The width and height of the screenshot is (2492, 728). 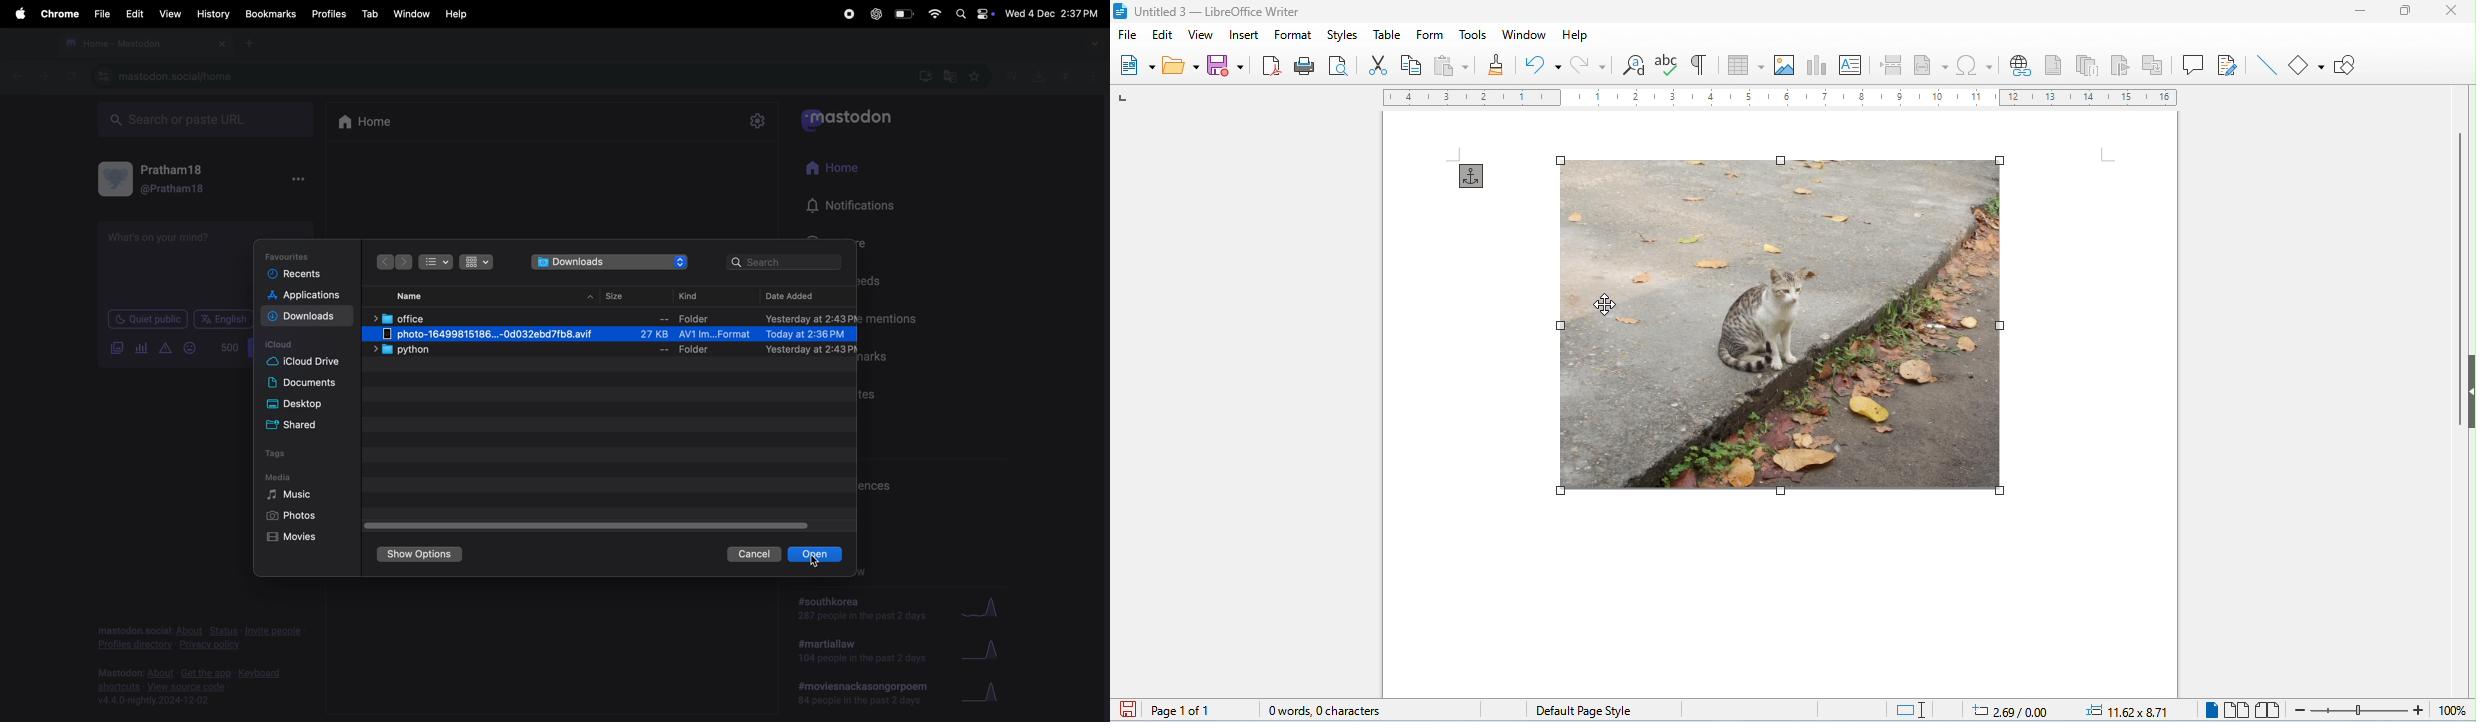 What do you see at coordinates (410, 296) in the screenshot?
I see `name` at bounding box center [410, 296].